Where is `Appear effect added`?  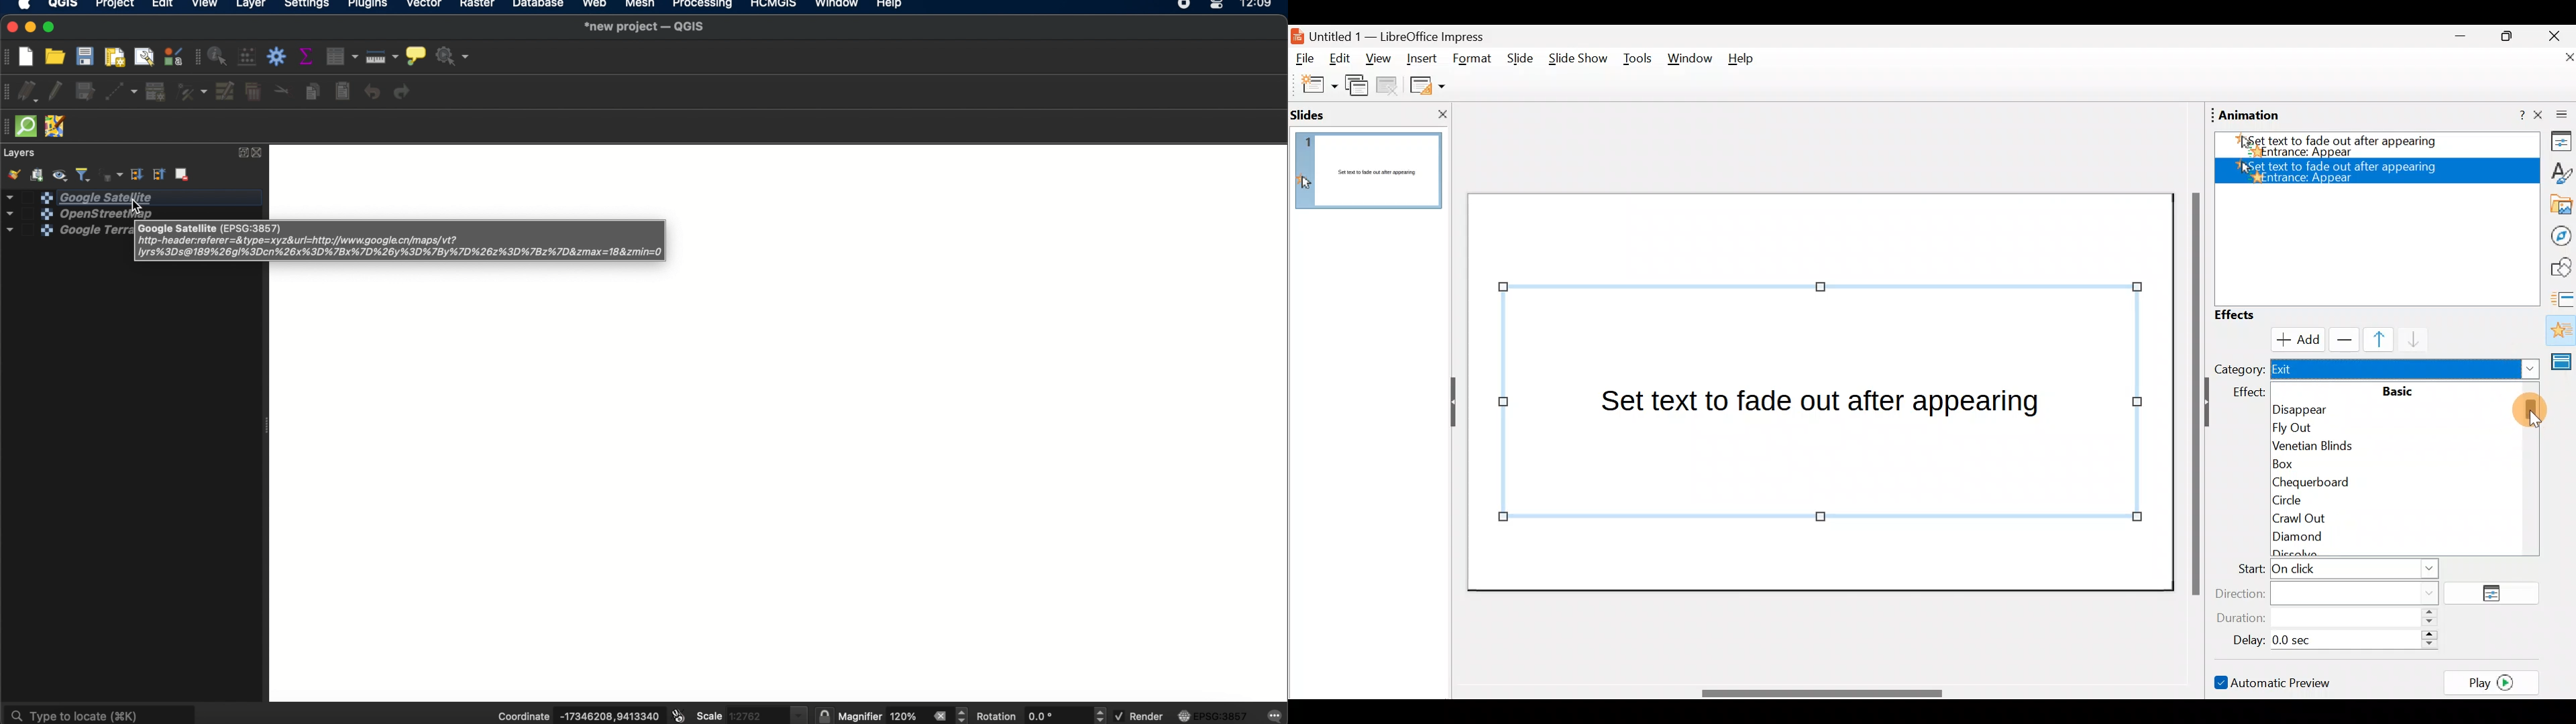 Appear effect added is located at coordinates (2342, 171).